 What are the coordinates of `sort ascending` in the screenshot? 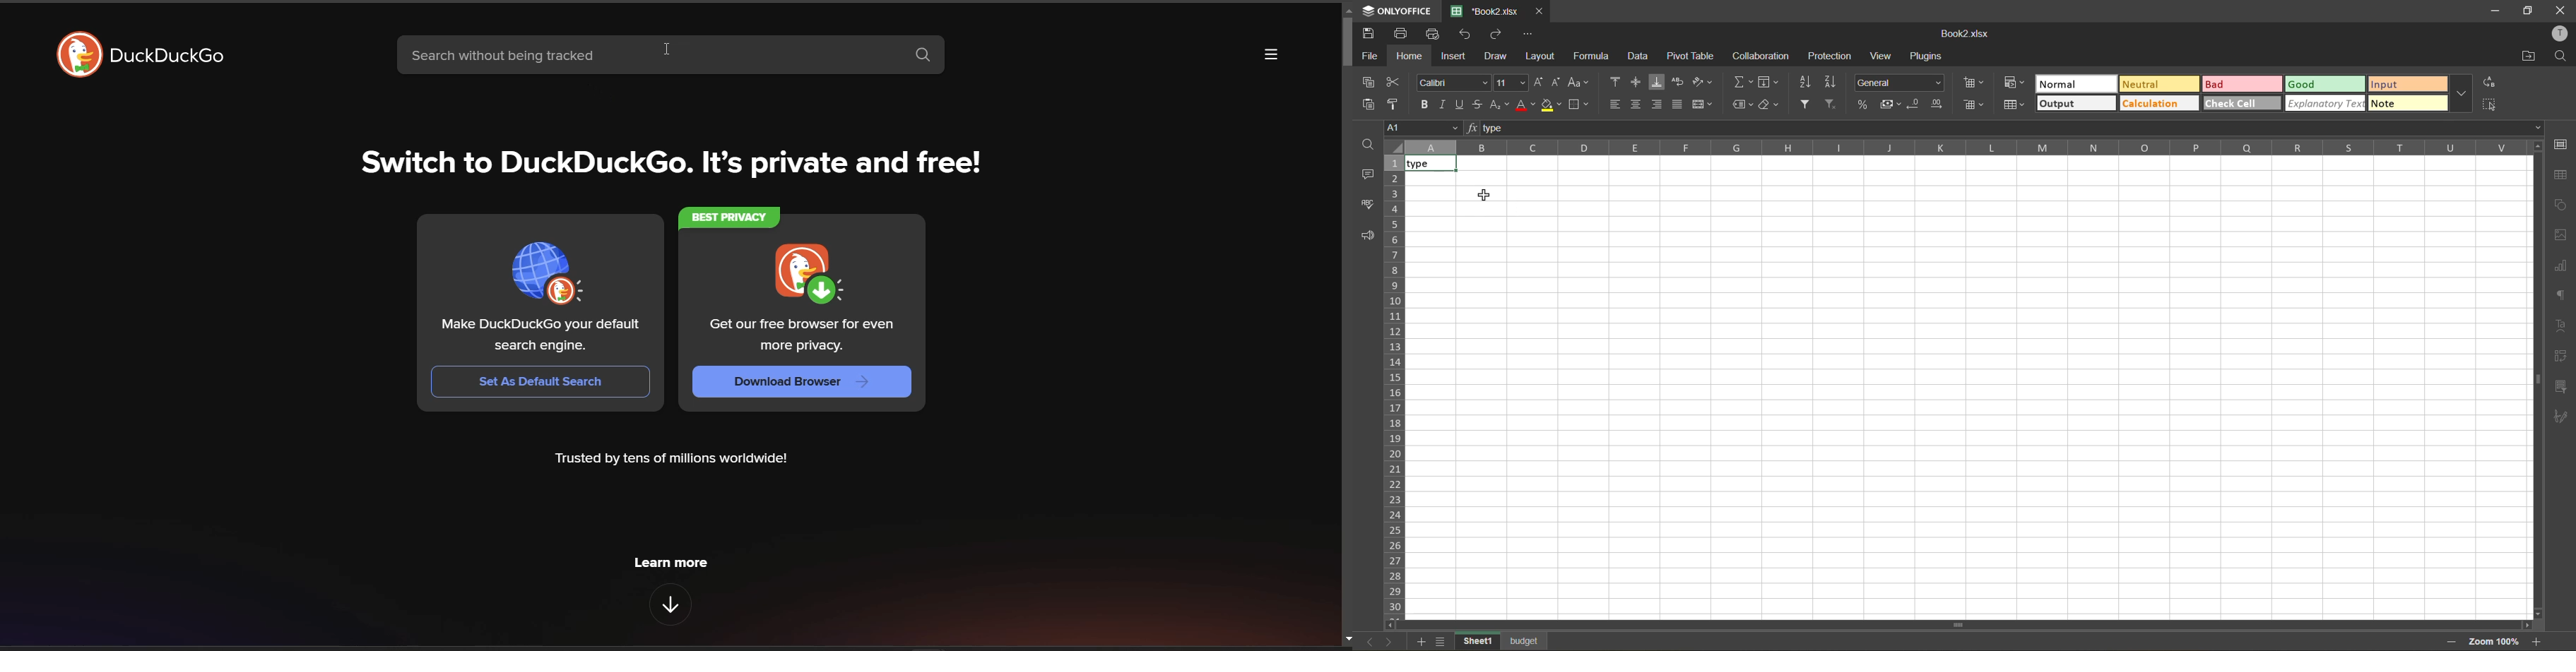 It's located at (1805, 84).